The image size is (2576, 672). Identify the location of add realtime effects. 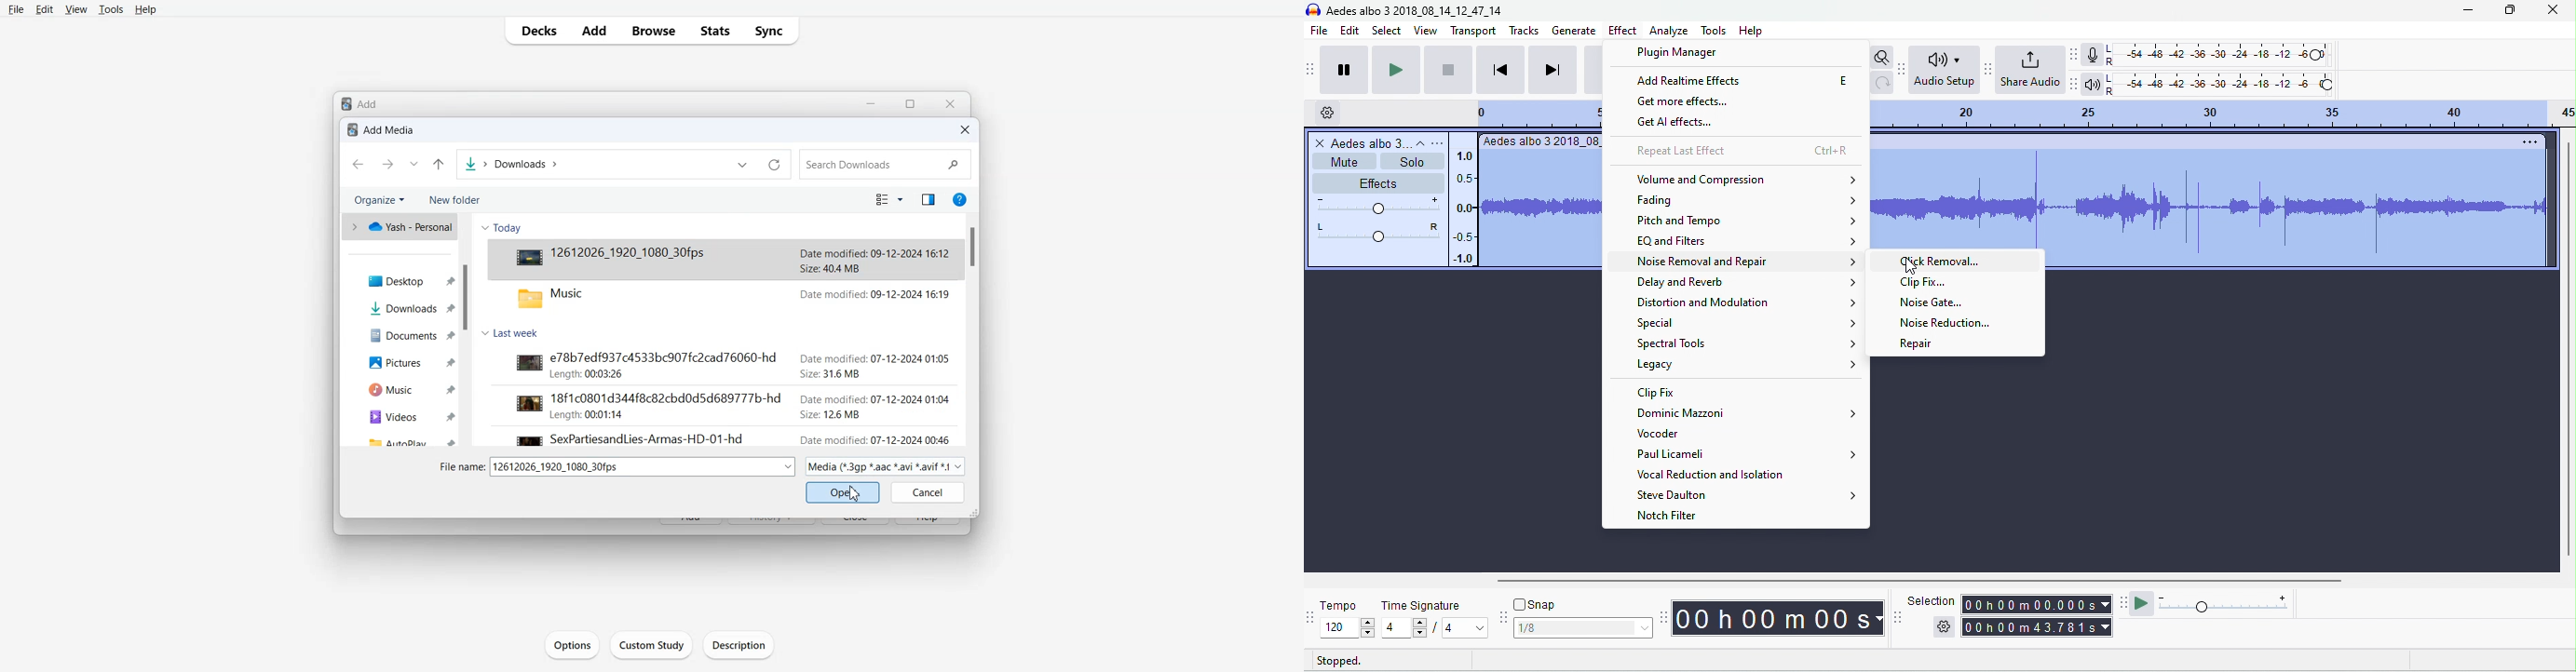
(1742, 81).